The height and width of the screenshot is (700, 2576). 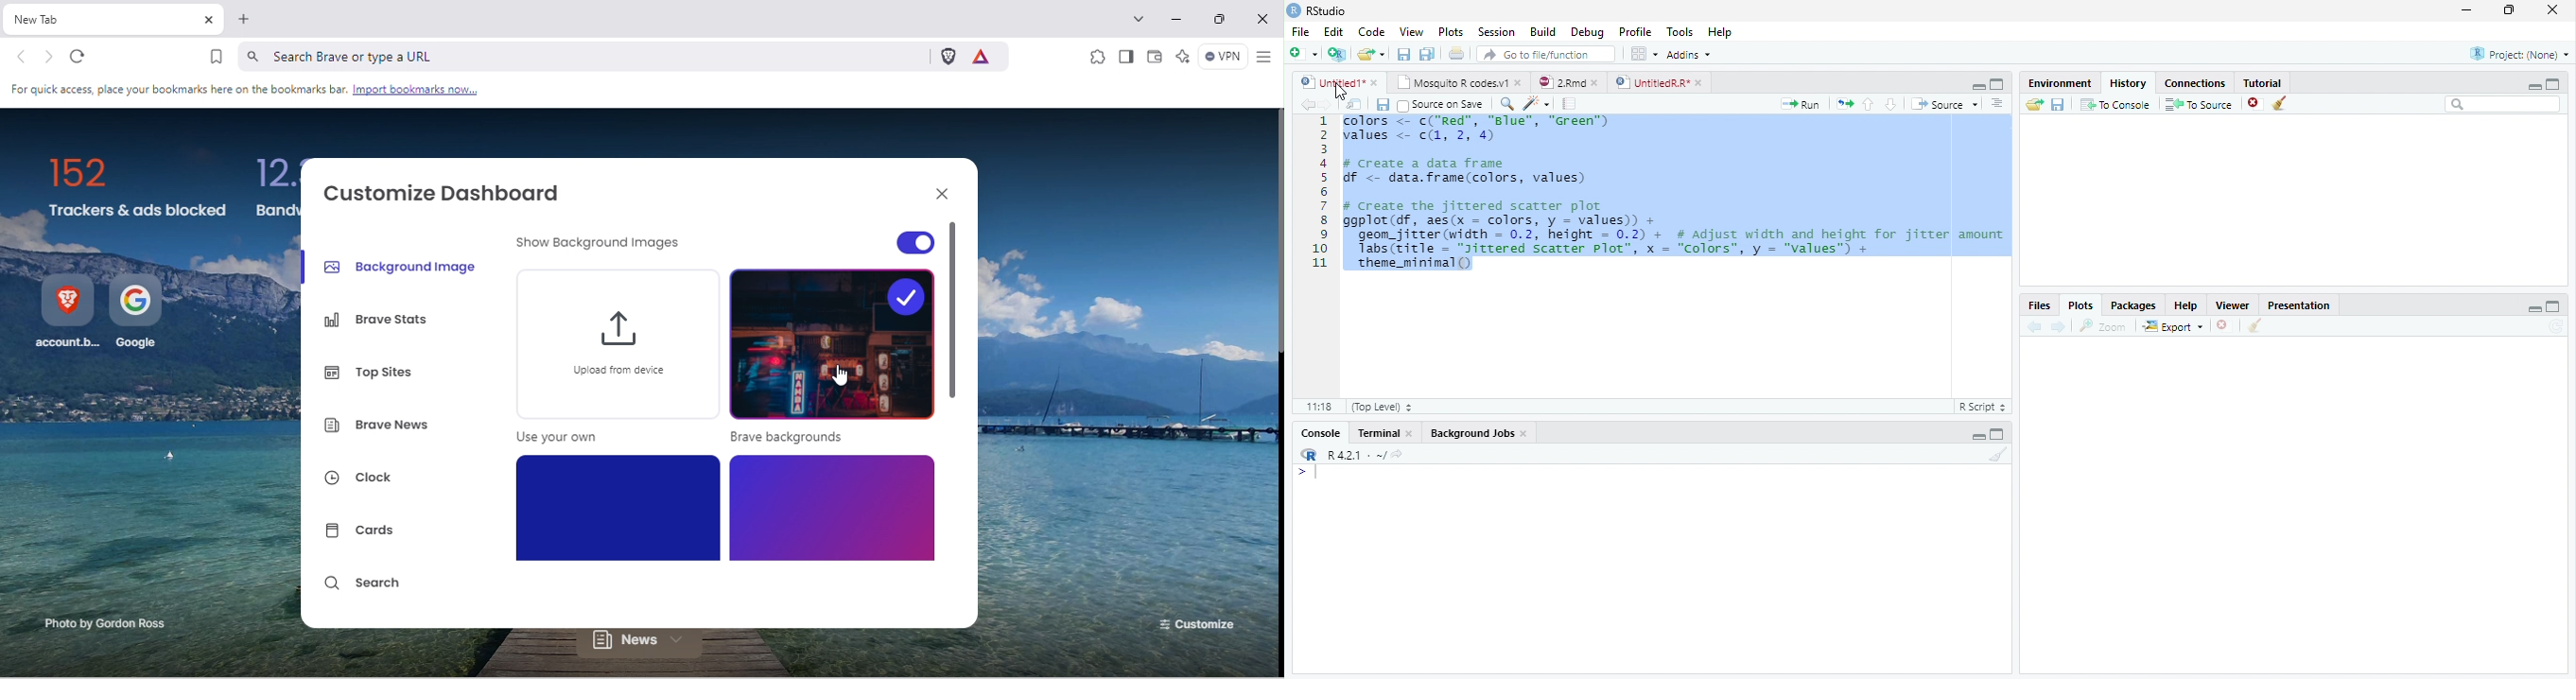 I want to click on Files, so click(x=2040, y=305).